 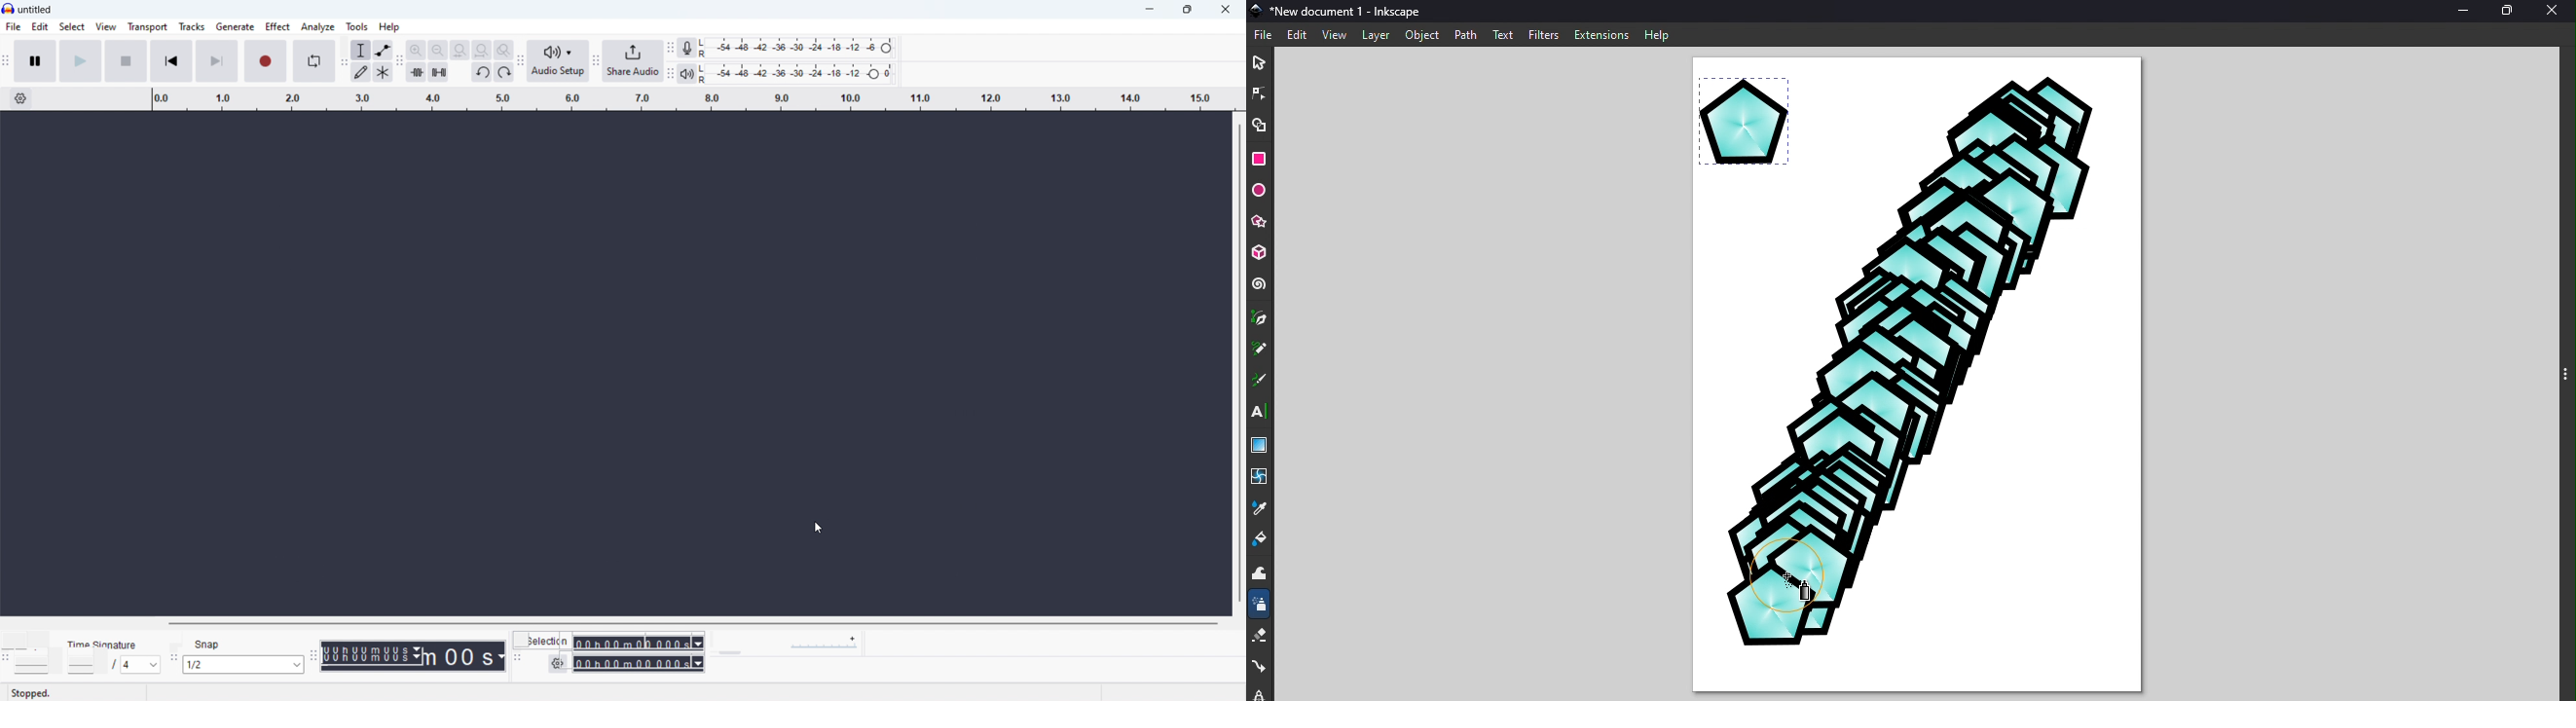 What do you see at coordinates (417, 73) in the screenshot?
I see `trim audio outside selection` at bounding box center [417, 73].